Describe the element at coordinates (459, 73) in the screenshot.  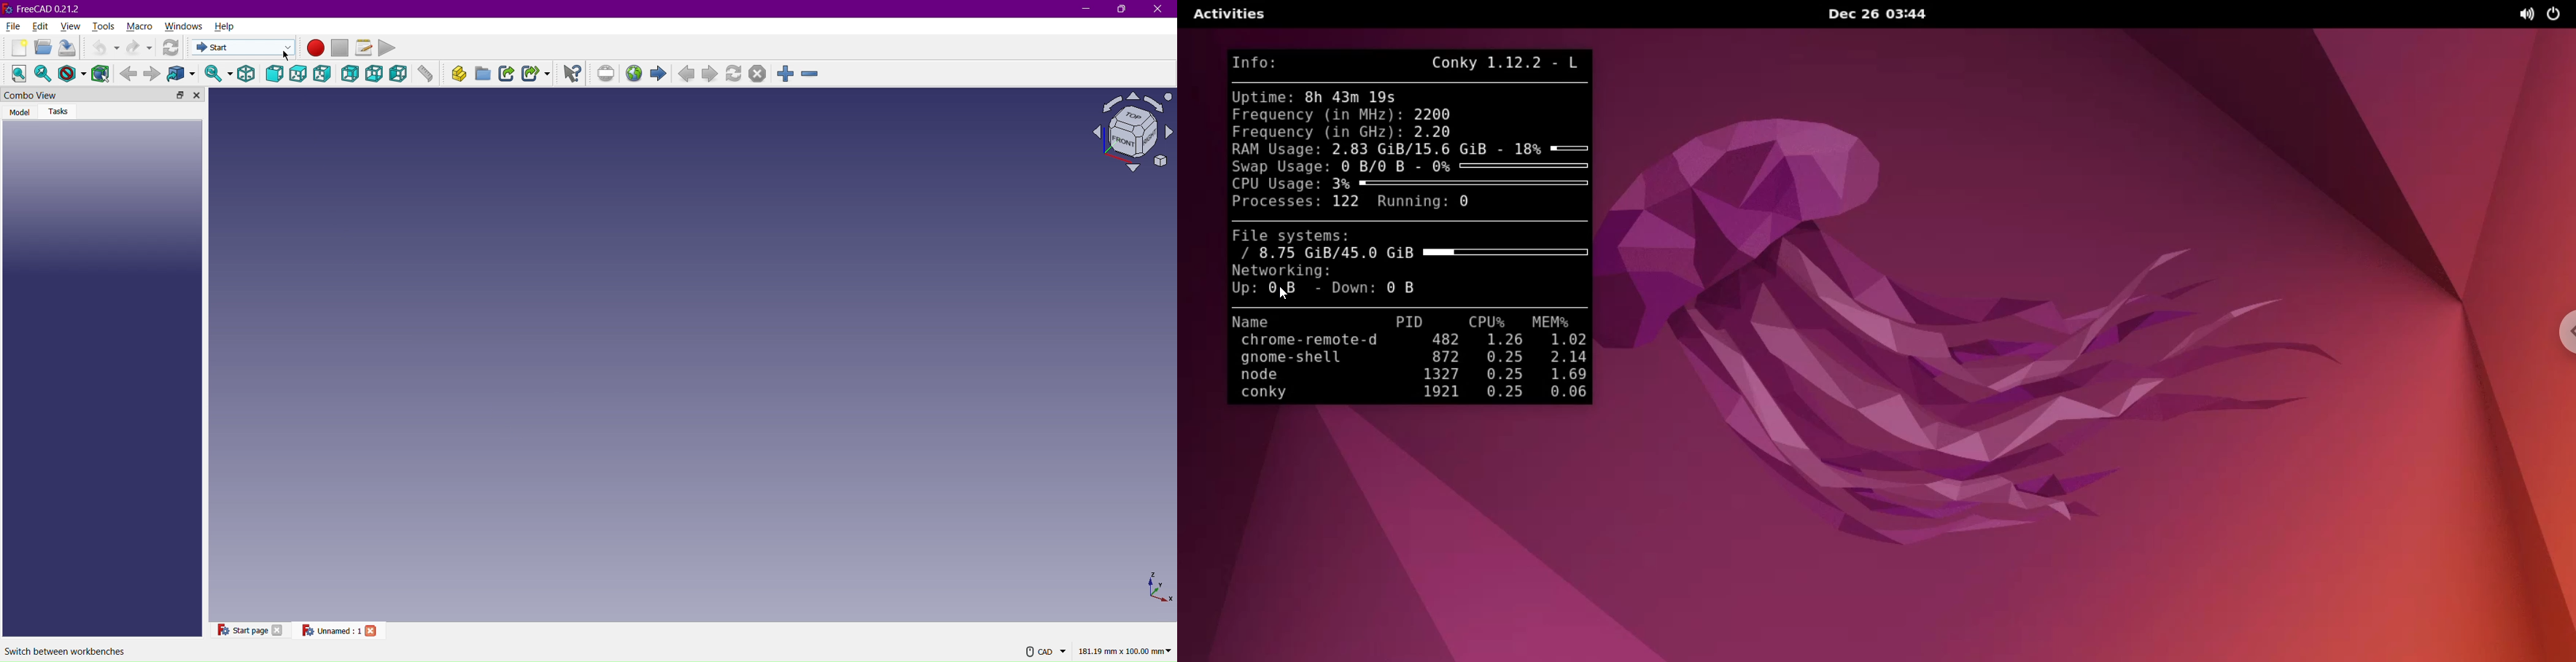
I see `Create part` at that location.